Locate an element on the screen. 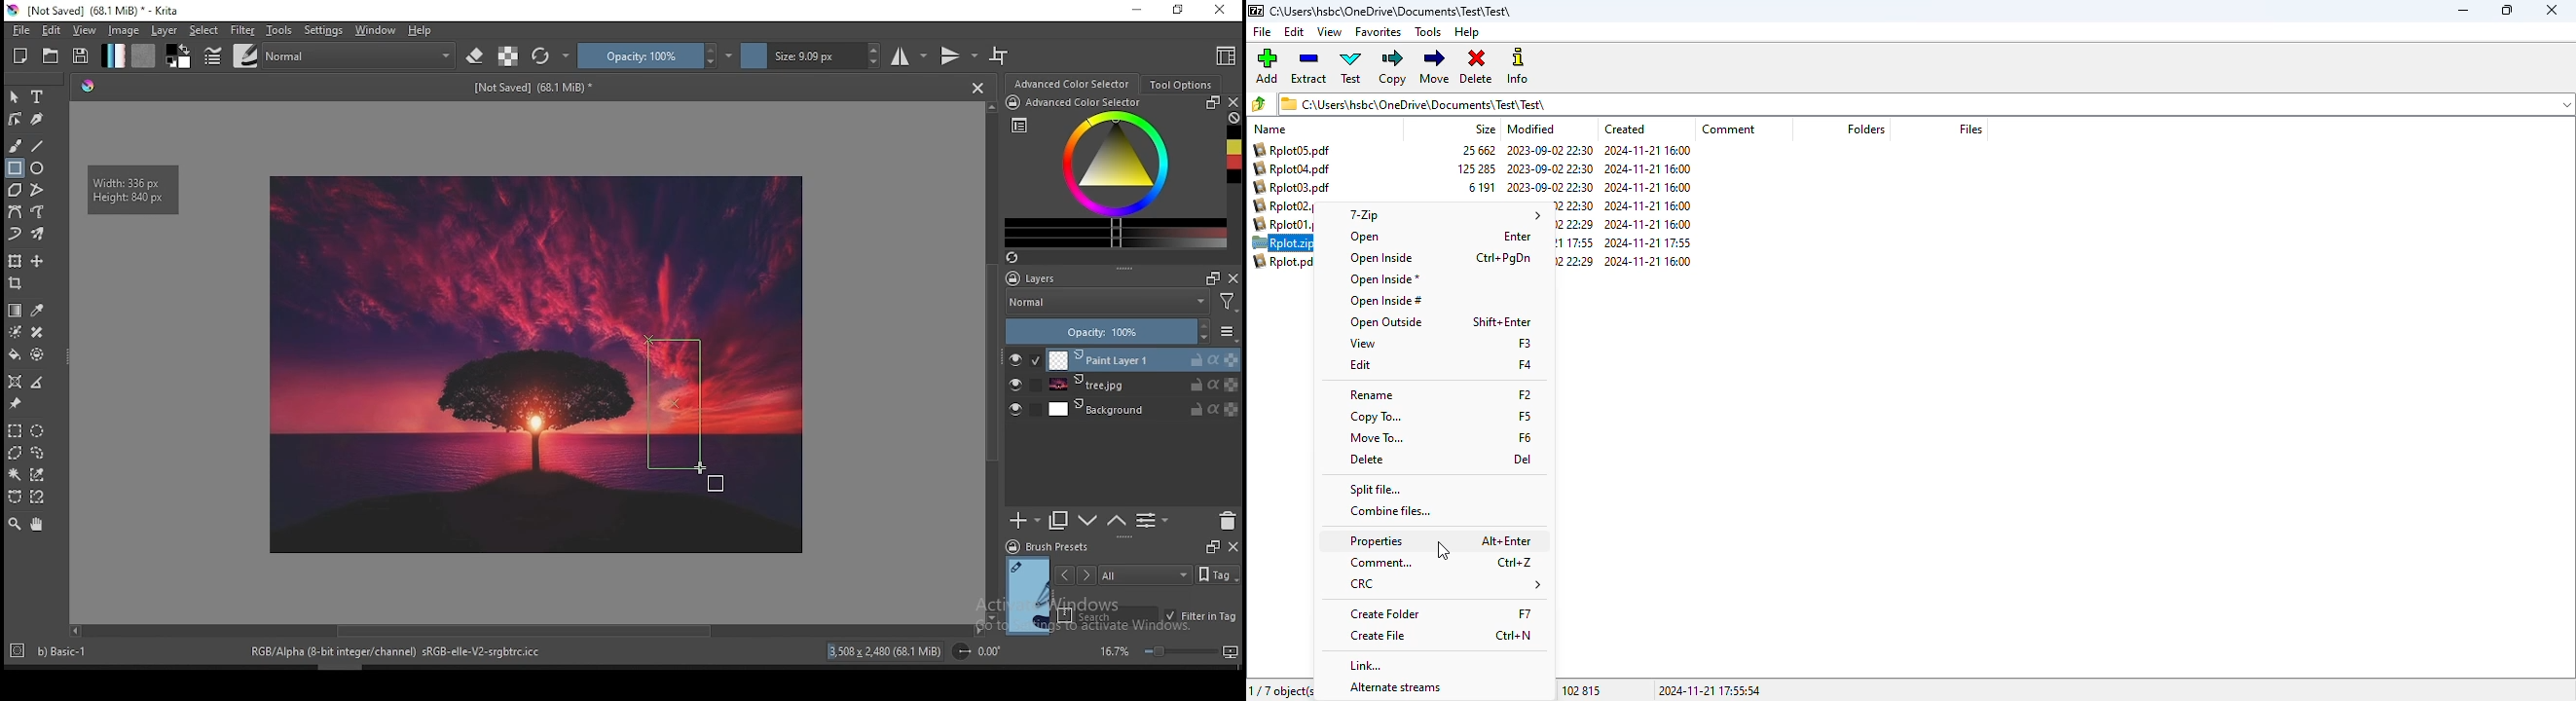  rename is located at coordinates (1374, 395).